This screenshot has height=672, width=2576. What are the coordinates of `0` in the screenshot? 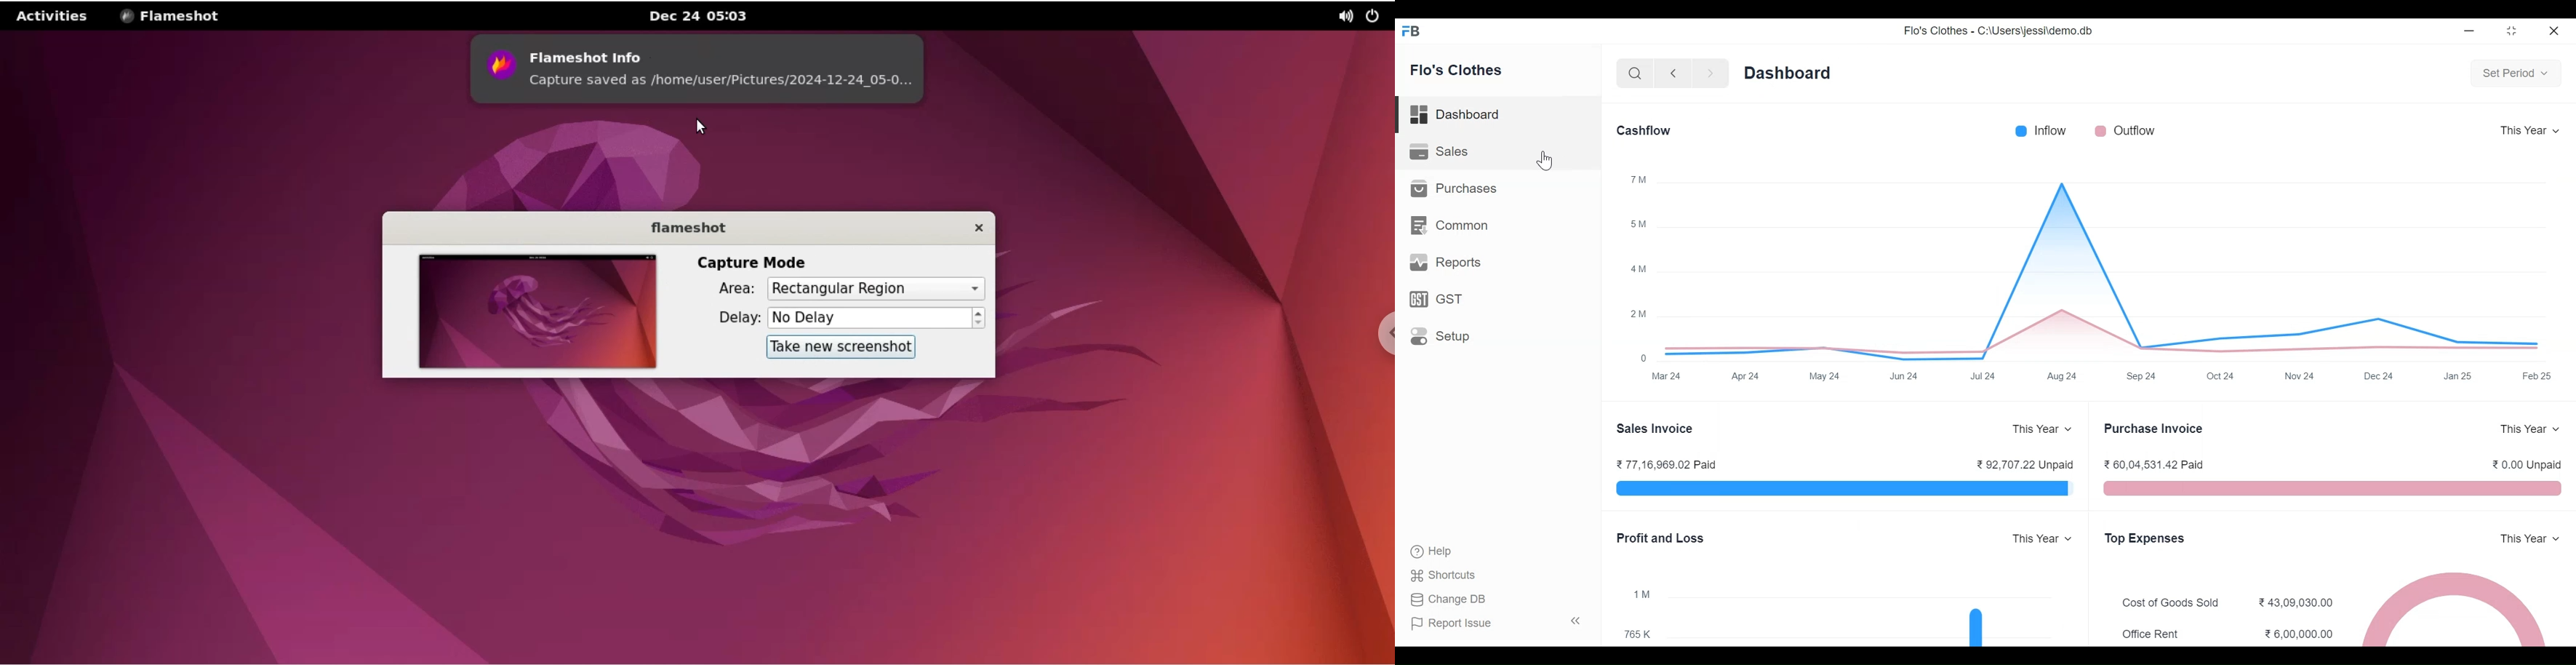 It's located at (1641, 358).